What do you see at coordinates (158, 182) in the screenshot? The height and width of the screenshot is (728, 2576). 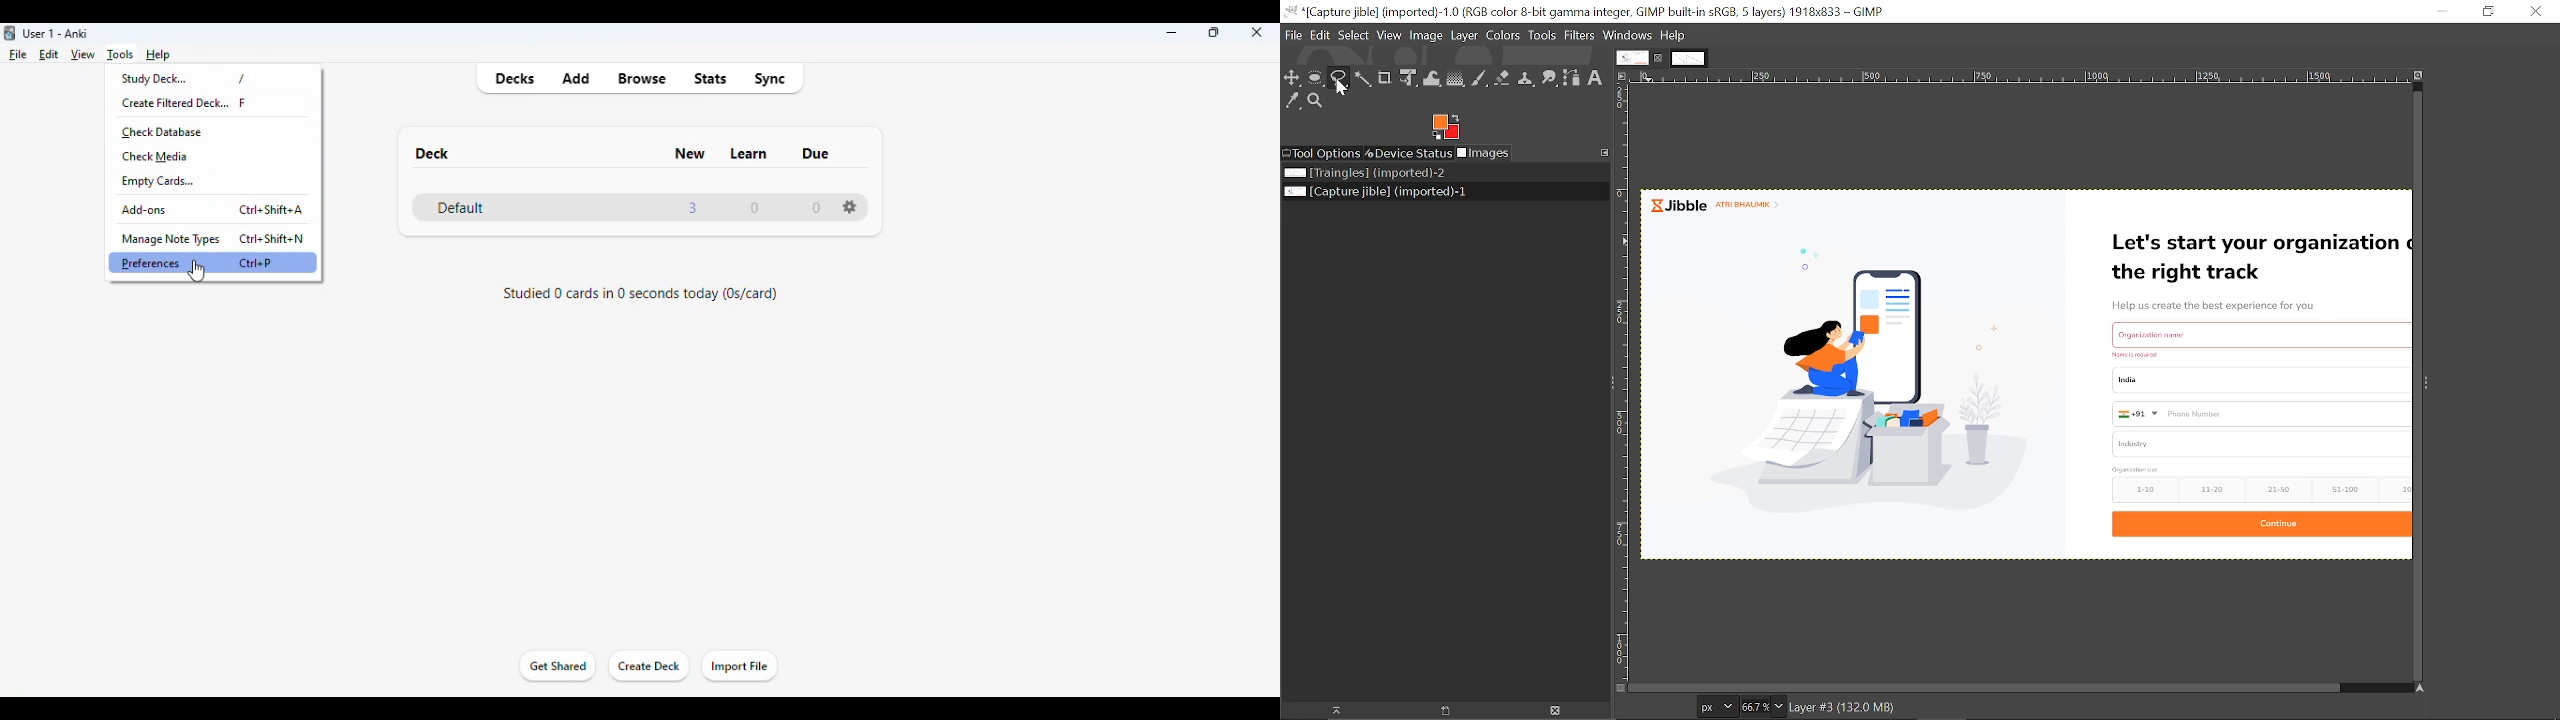 I see `empty cards` at bounding box center [158, 182].